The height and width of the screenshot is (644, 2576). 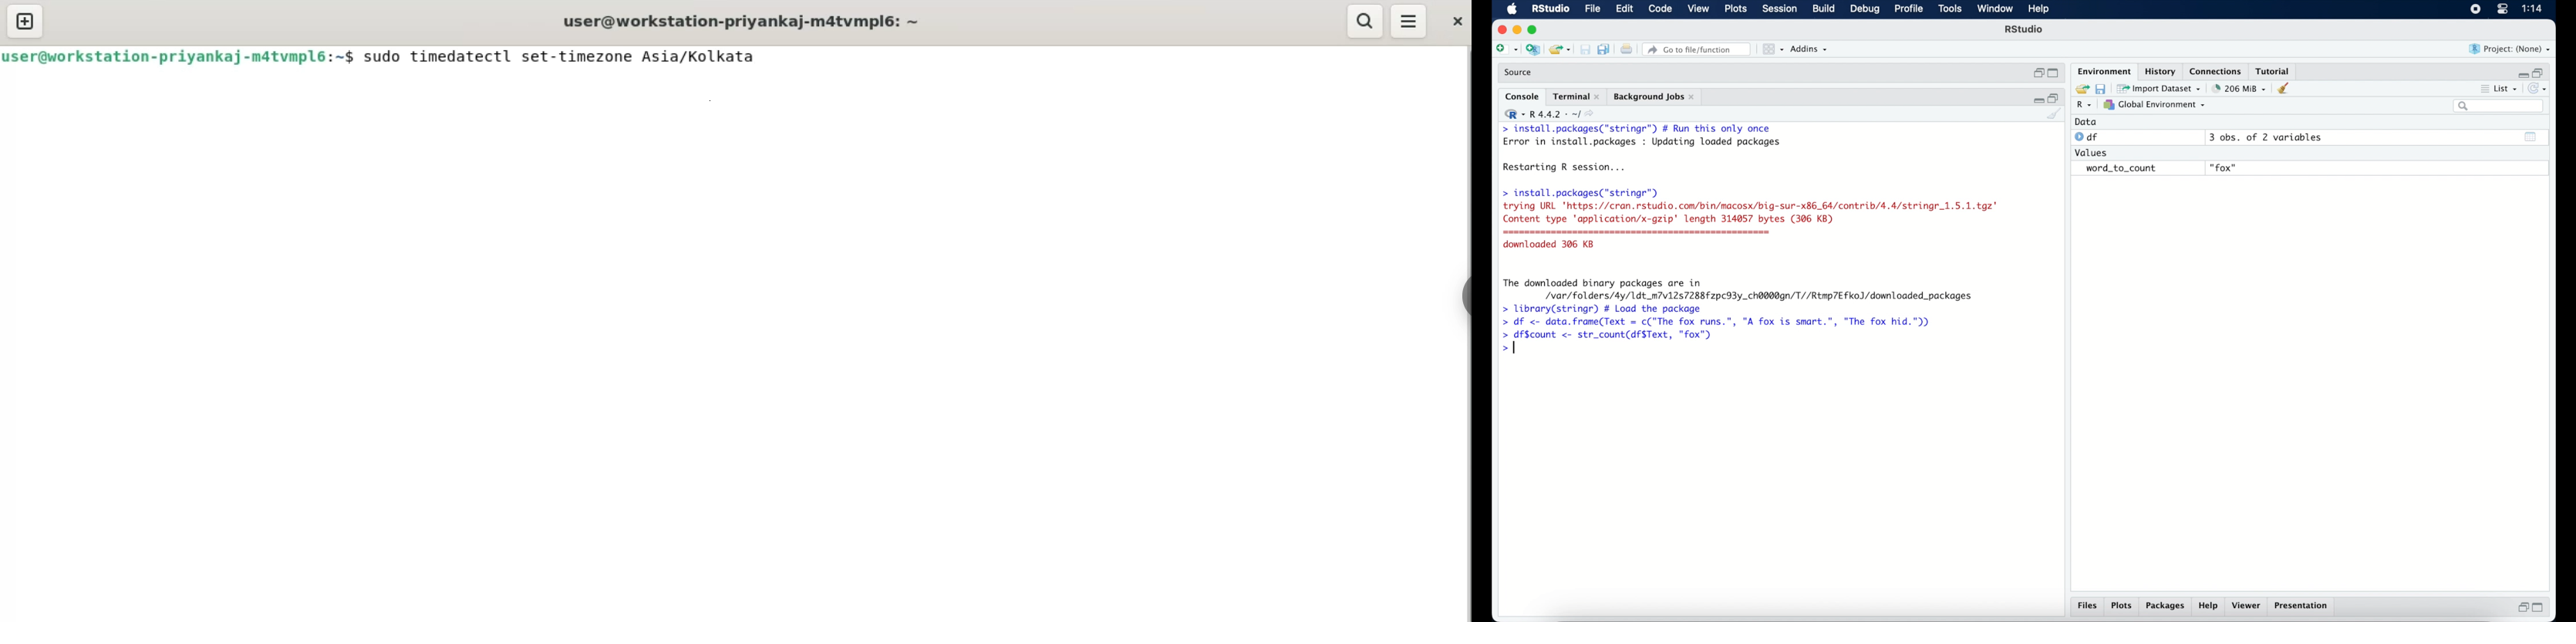 I want to click on build, so click(x=1823, y=9).